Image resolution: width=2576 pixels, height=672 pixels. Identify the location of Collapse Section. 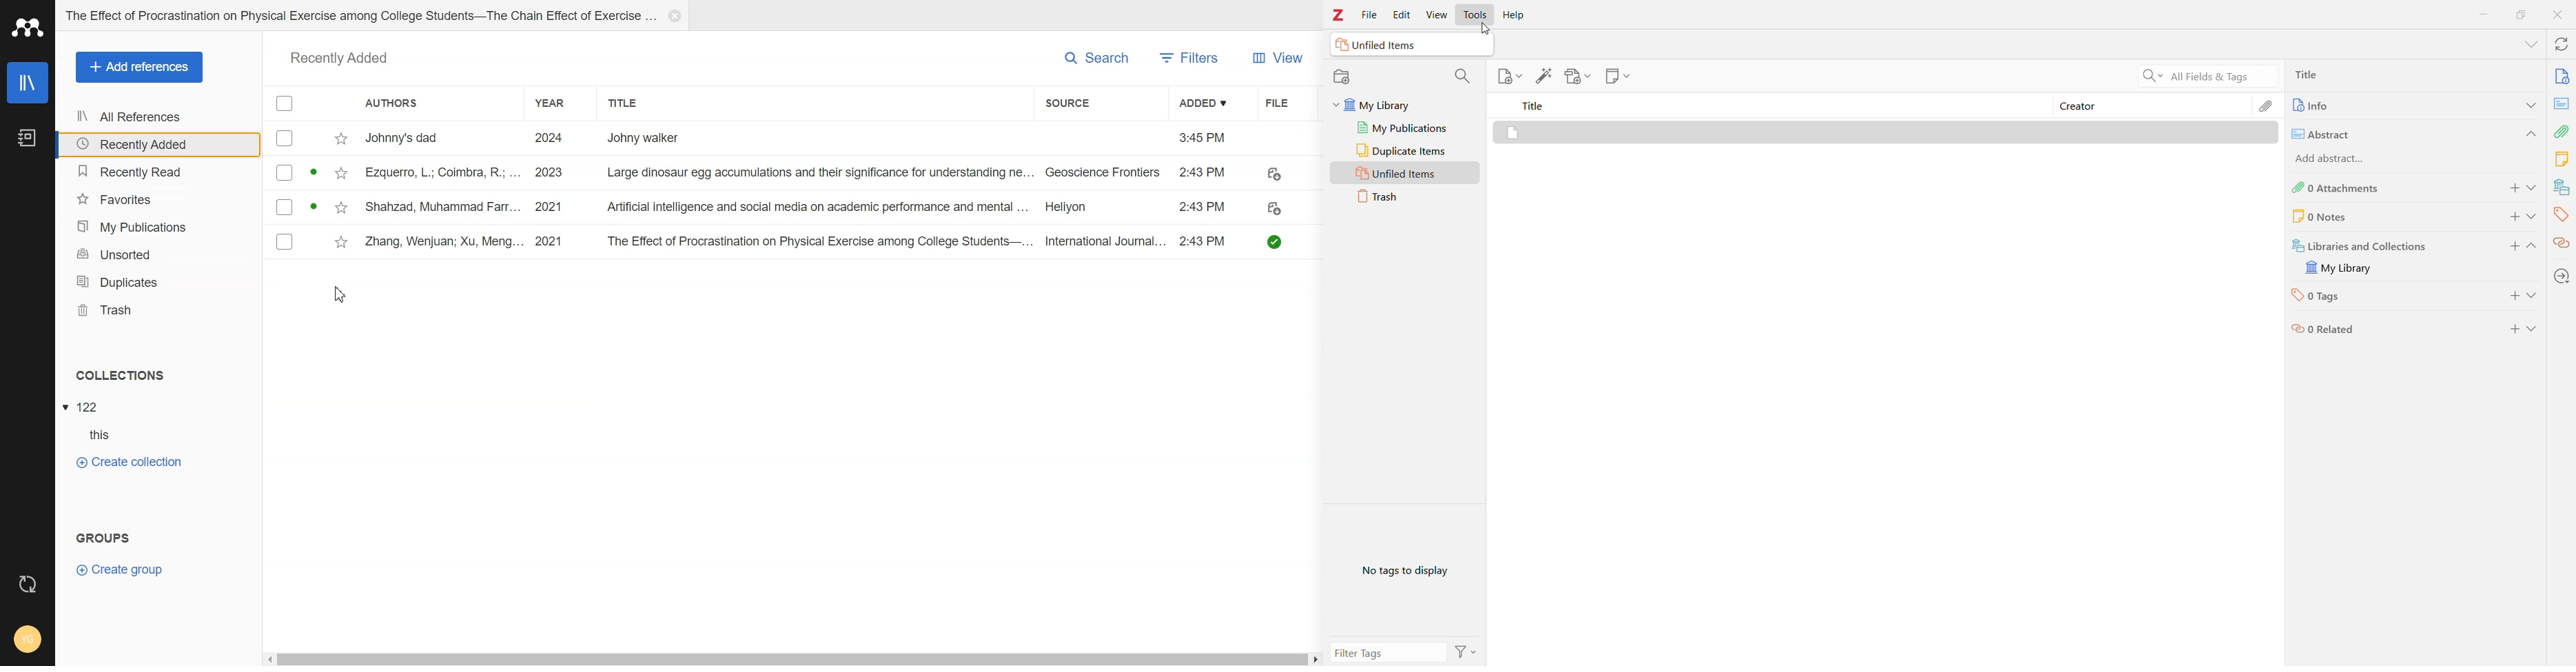
(2534, 244).